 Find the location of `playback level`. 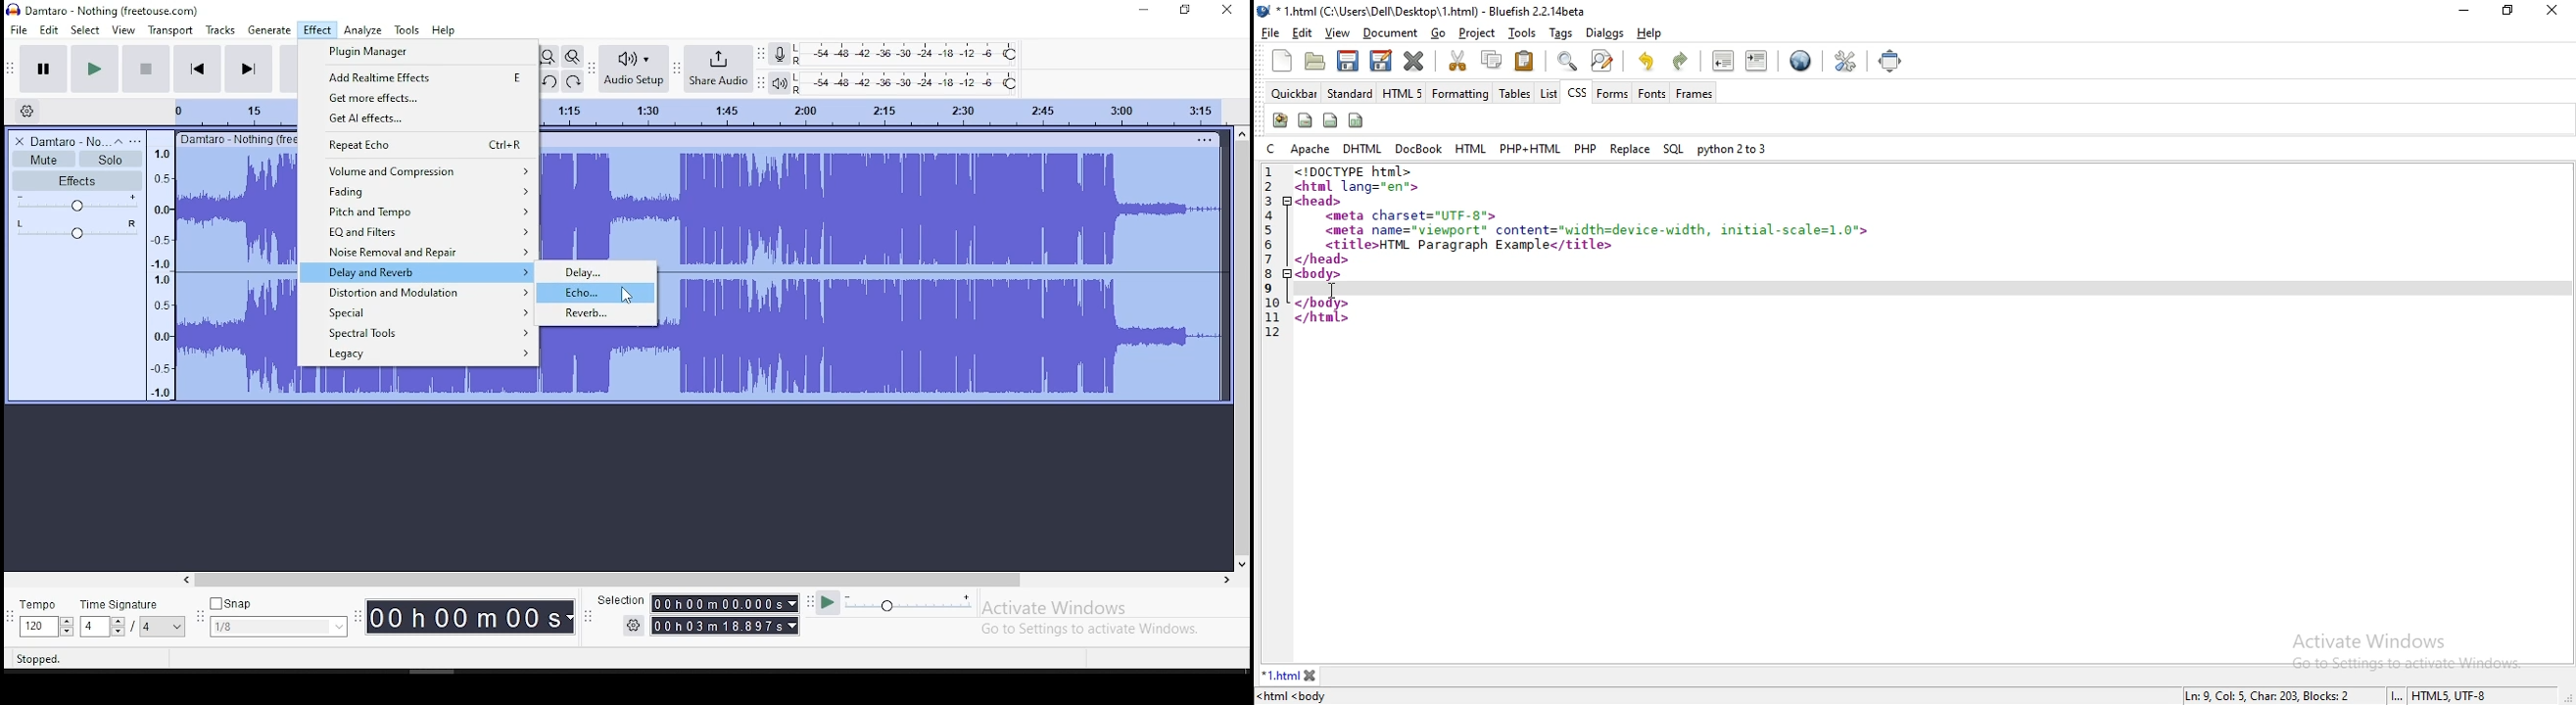

playback level is located at coordinates (906, 82).